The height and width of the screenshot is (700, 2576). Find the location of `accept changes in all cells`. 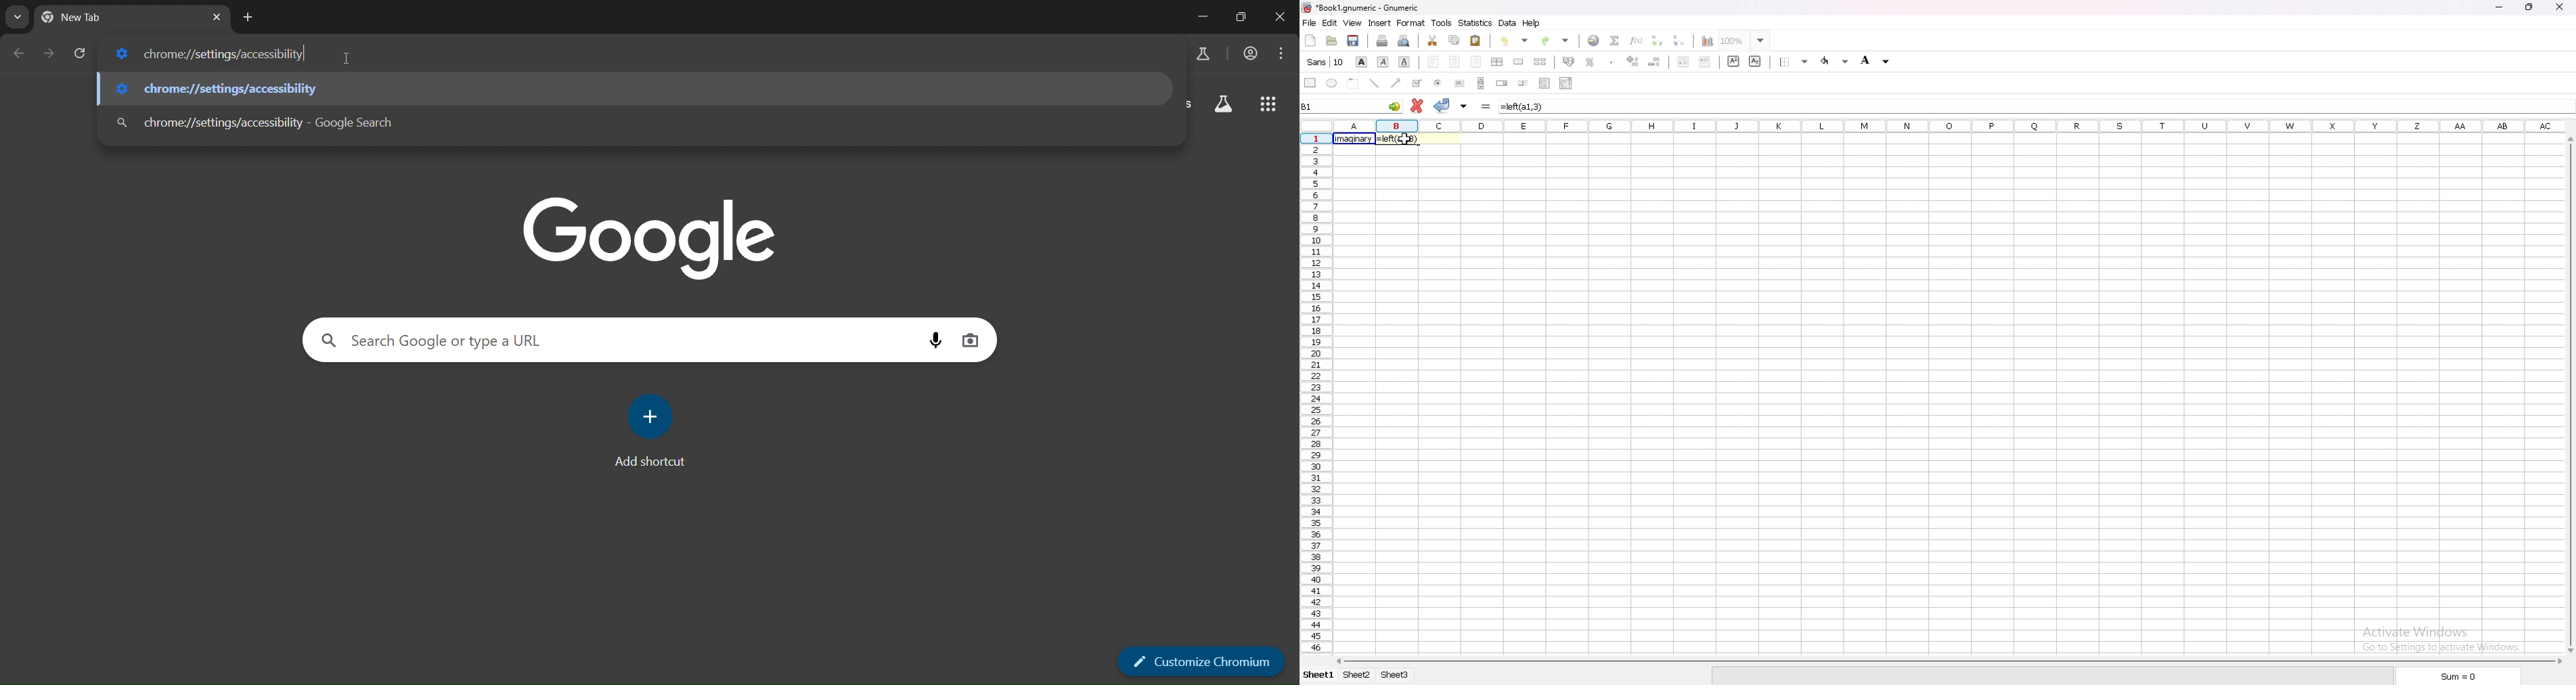

accept changes in all cells is located at coordinates (1465, 106).